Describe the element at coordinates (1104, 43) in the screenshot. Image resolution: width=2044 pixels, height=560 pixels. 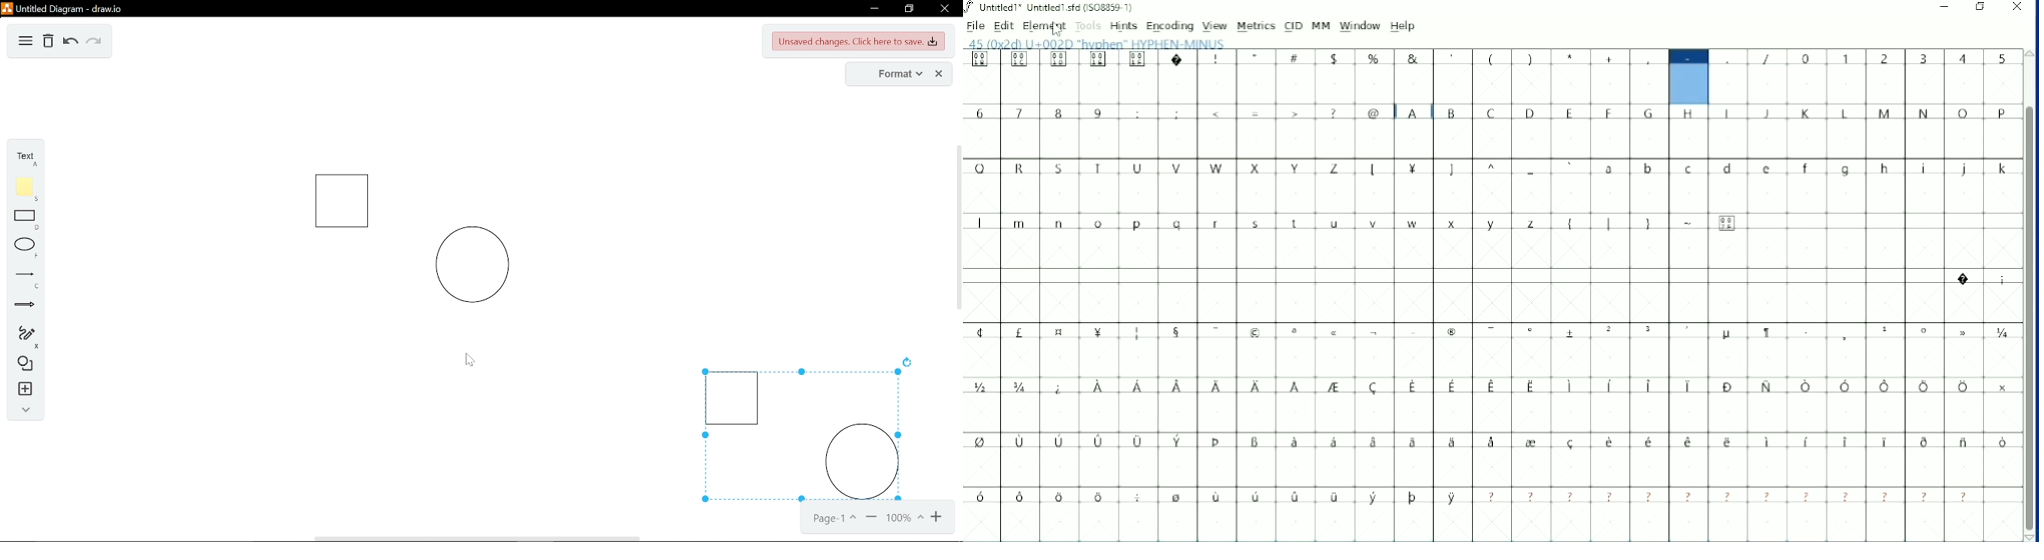
I see `Letter info` at that location.